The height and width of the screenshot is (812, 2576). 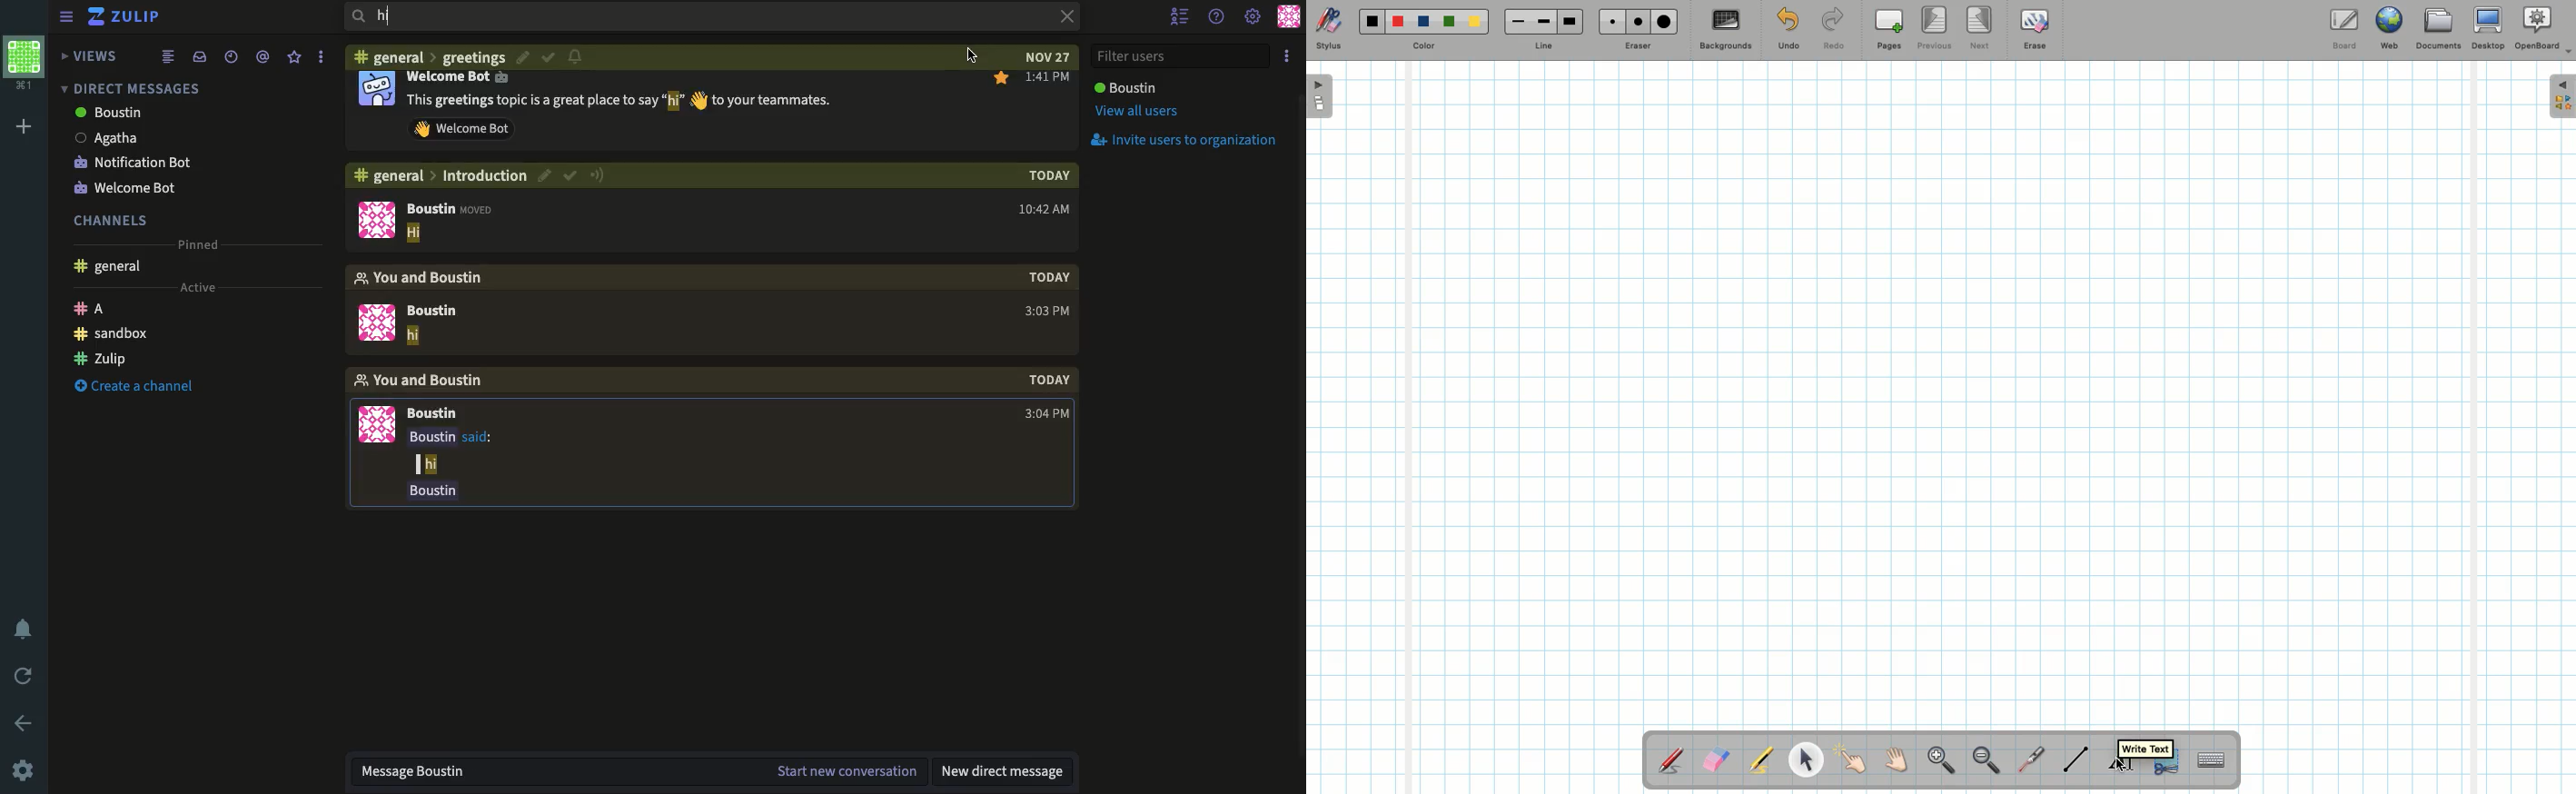 What do you see at coordinates (391, 55) in the screenshot?
I see `general` at bounding box center [391, 55].